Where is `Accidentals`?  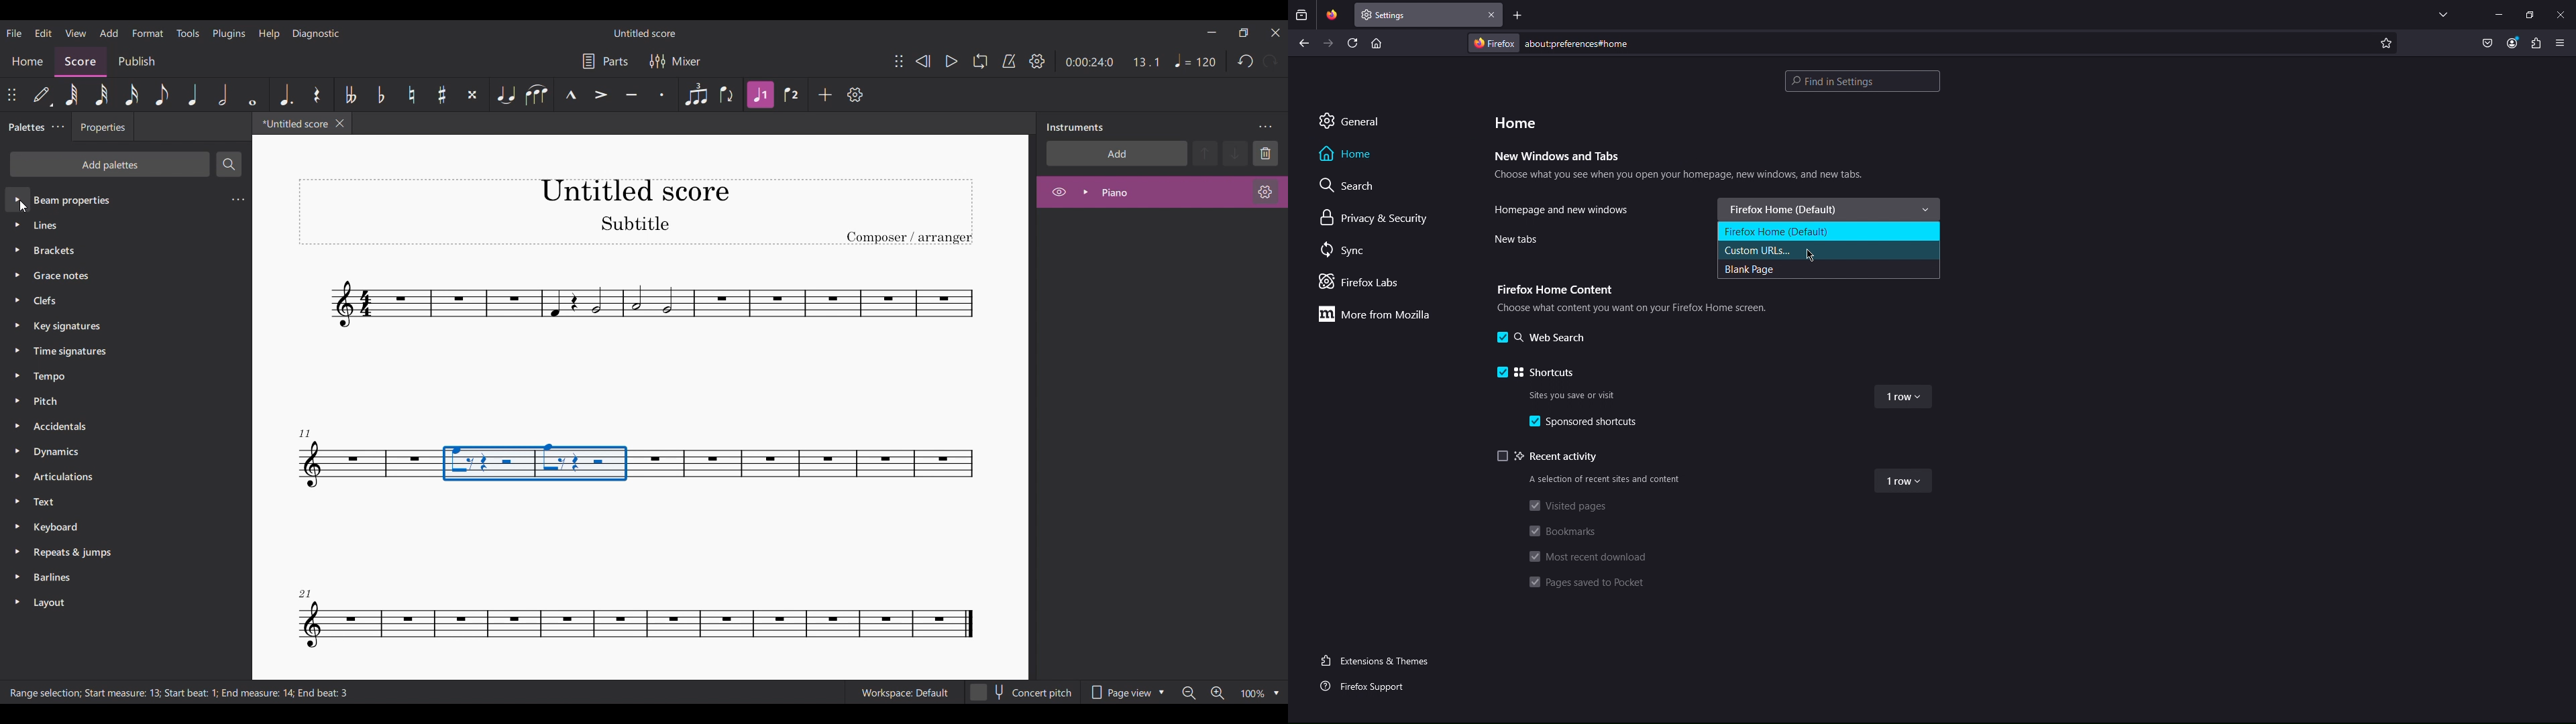 Accidentals is located at coordinates (112, 427).